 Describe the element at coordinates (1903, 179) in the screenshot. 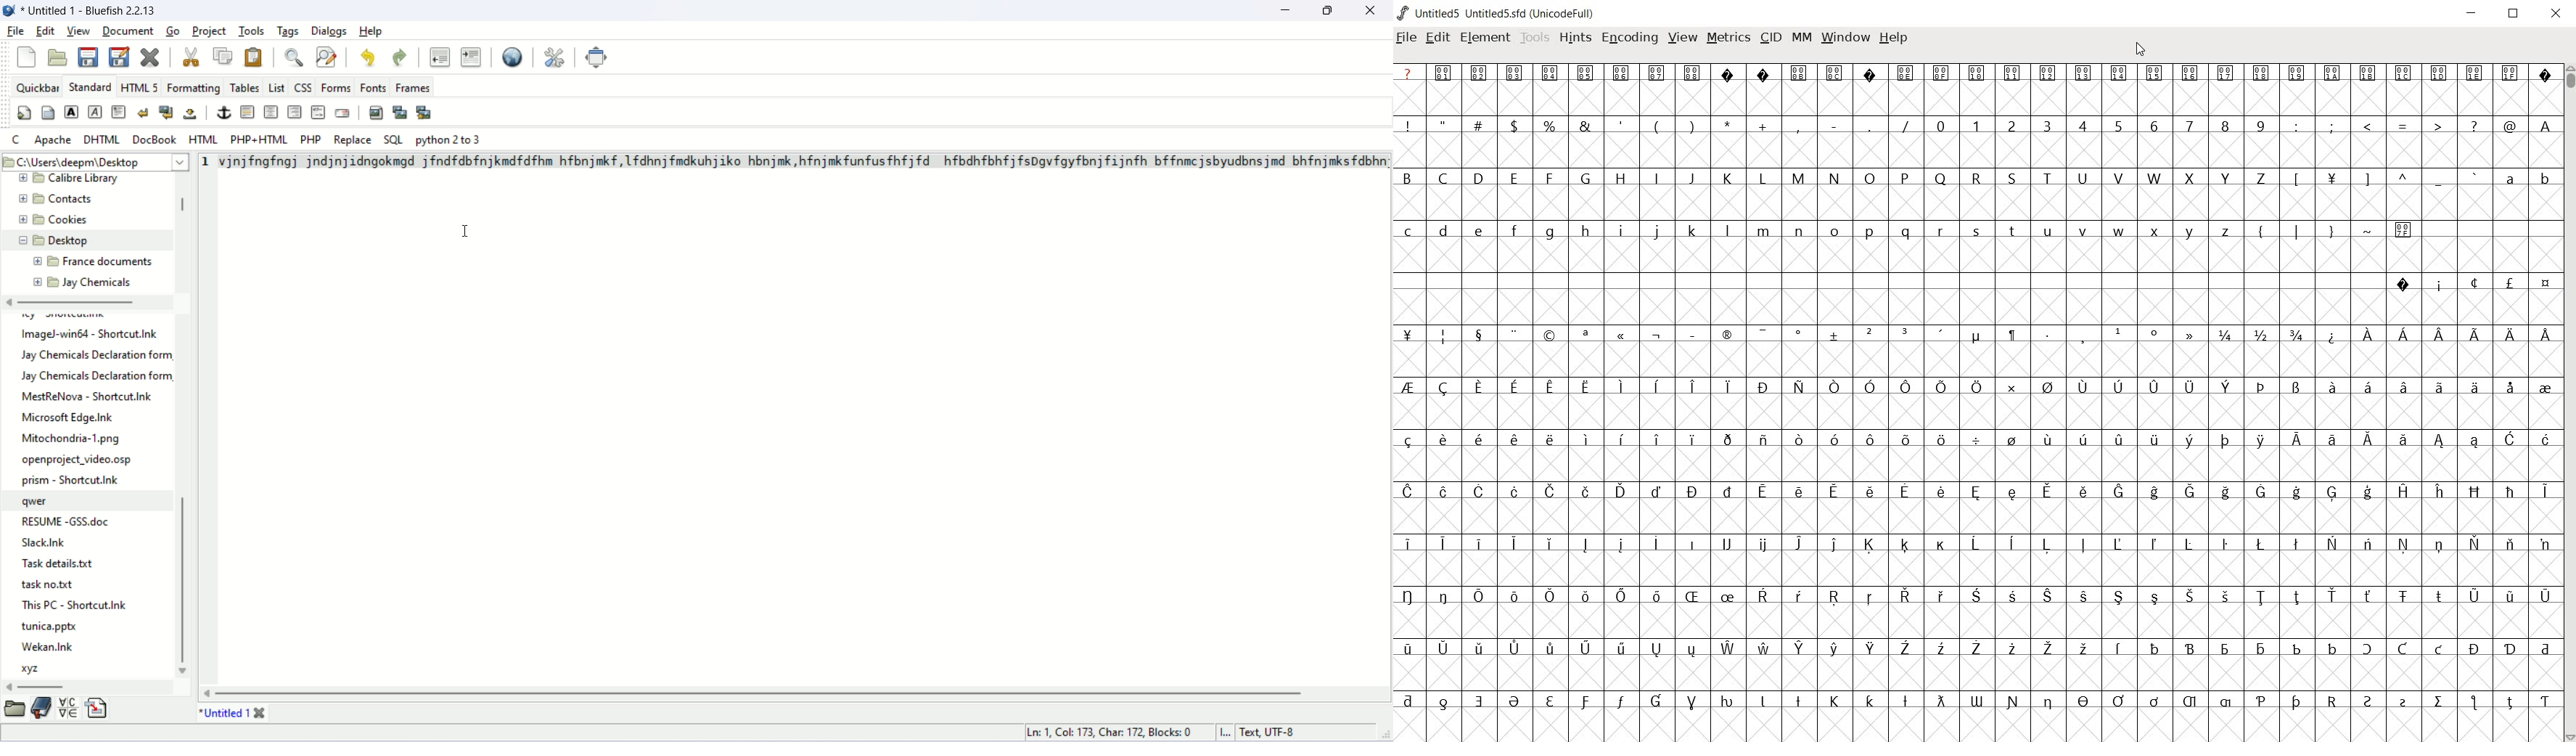

I see `P` at that location.